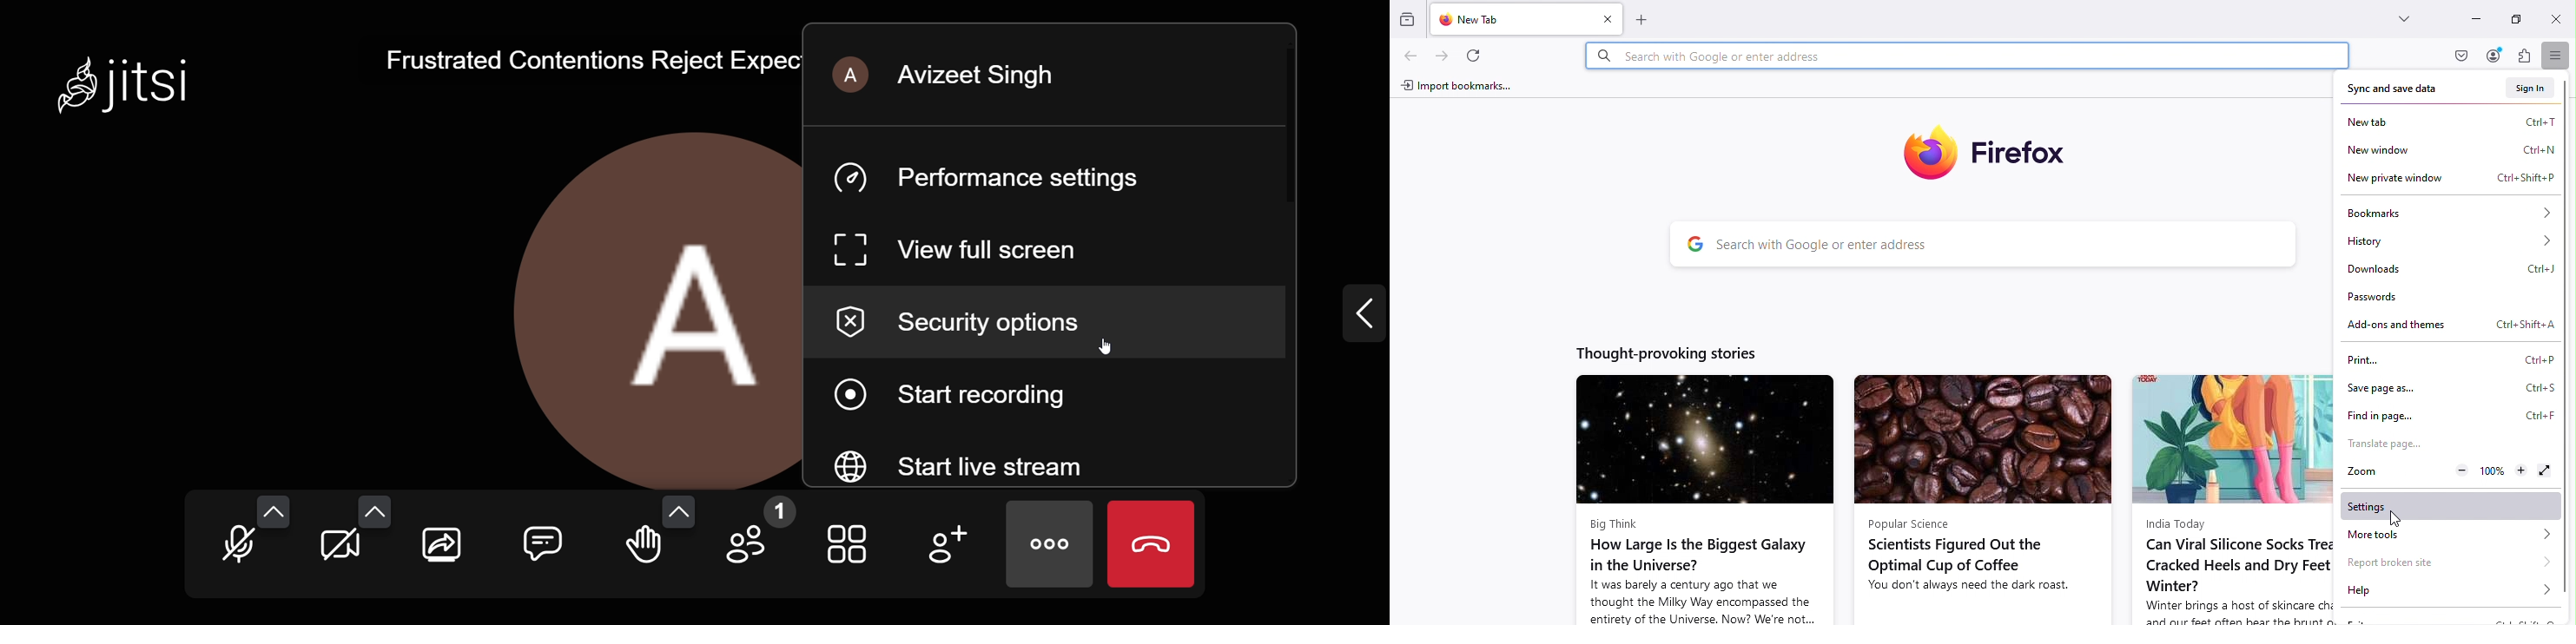  What do you see at coordinates (2444, 561) in the screenshot?
I see `Report broken site` at bounding box center [2444, 561].